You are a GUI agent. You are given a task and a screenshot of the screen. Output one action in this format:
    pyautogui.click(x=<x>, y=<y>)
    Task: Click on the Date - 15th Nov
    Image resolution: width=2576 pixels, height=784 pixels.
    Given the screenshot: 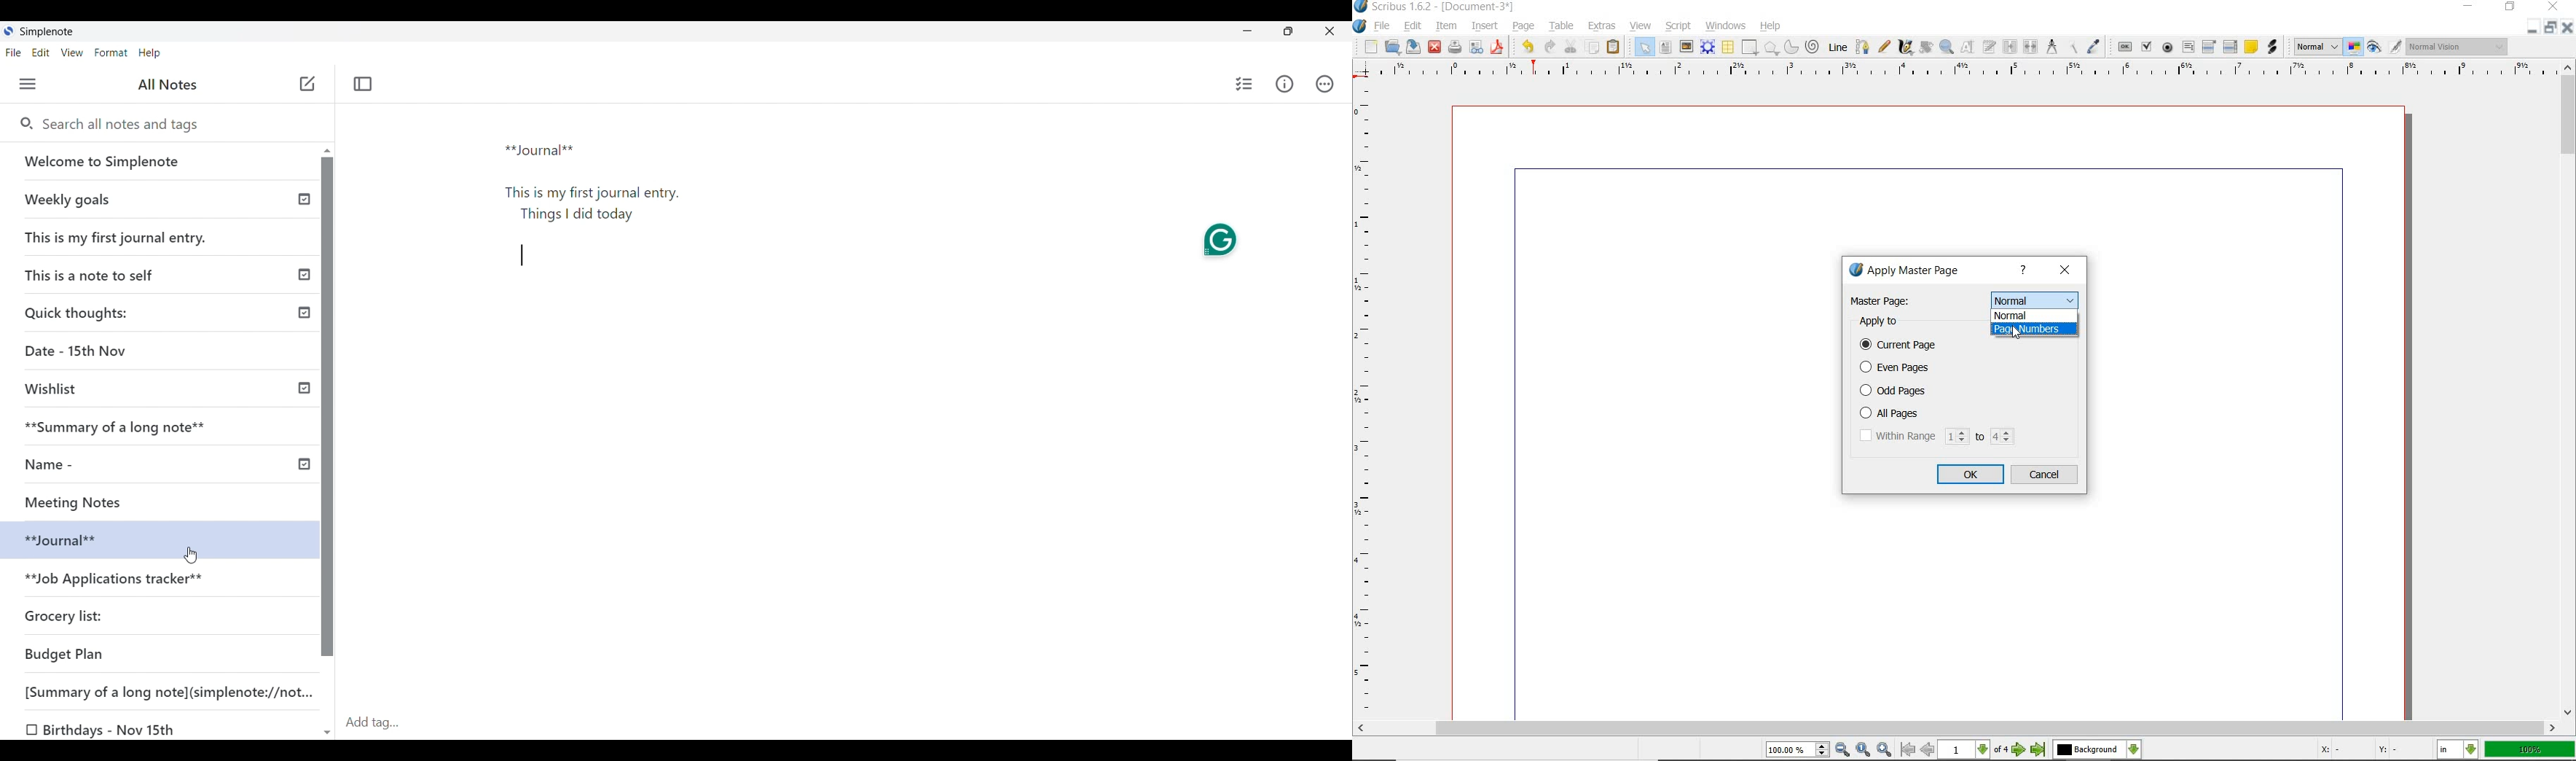 What is the action you would take?
    pyautogui.click(x=78, y=351)
    